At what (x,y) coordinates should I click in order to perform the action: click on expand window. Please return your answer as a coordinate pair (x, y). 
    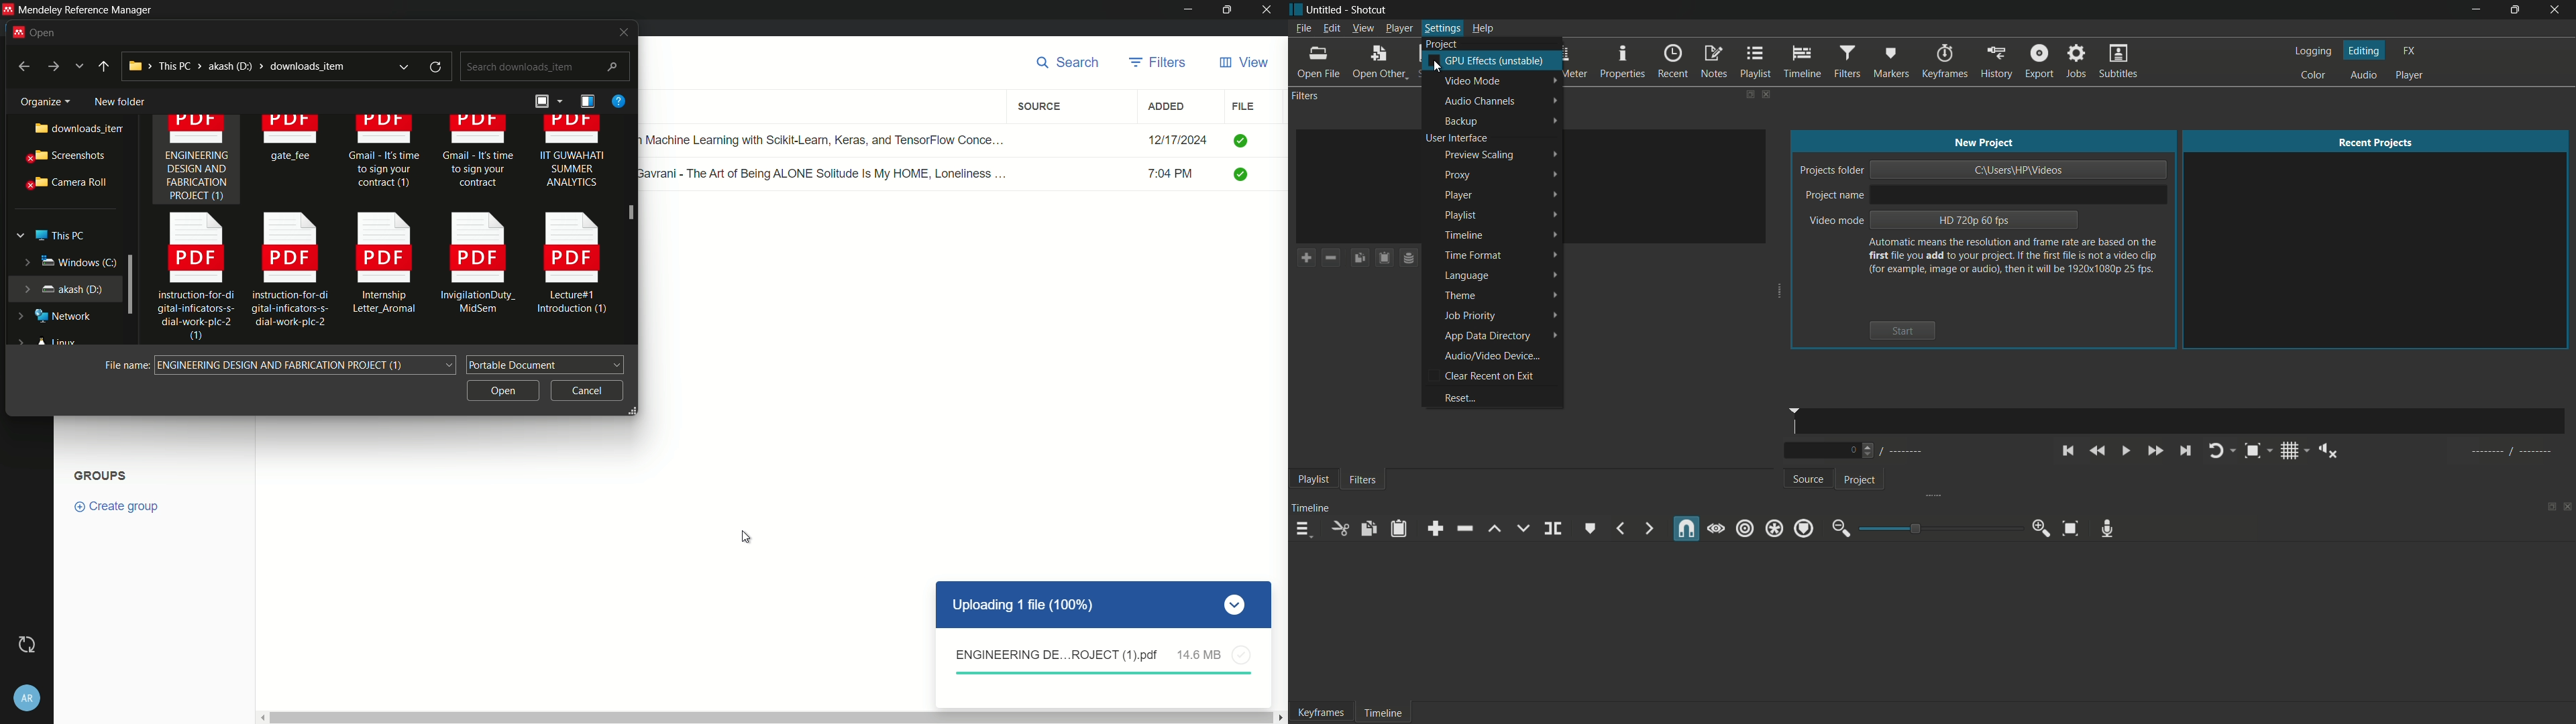
    Looking at the image, I should click on (131, 283).